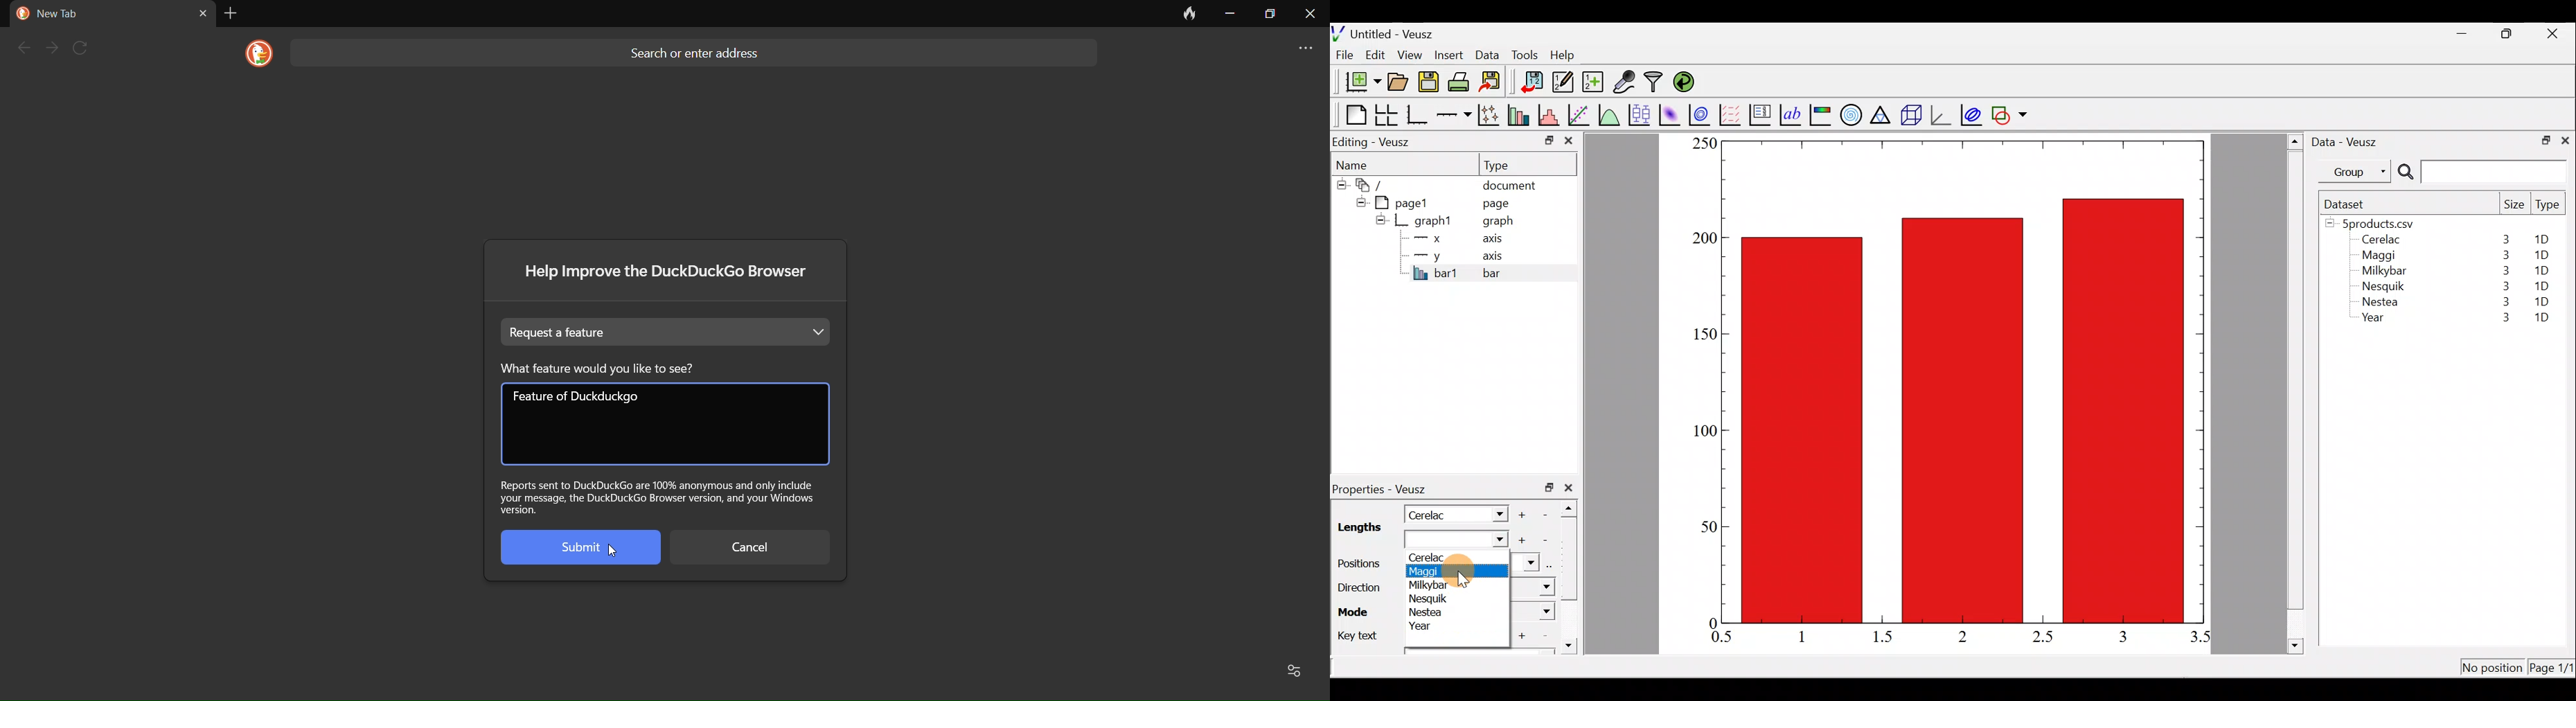 This screenshot has width=2576, height=728. What do you see at coordinates (1451, 55) in the screenshot?
I see `Insert` at bounding box center [1451, 55].